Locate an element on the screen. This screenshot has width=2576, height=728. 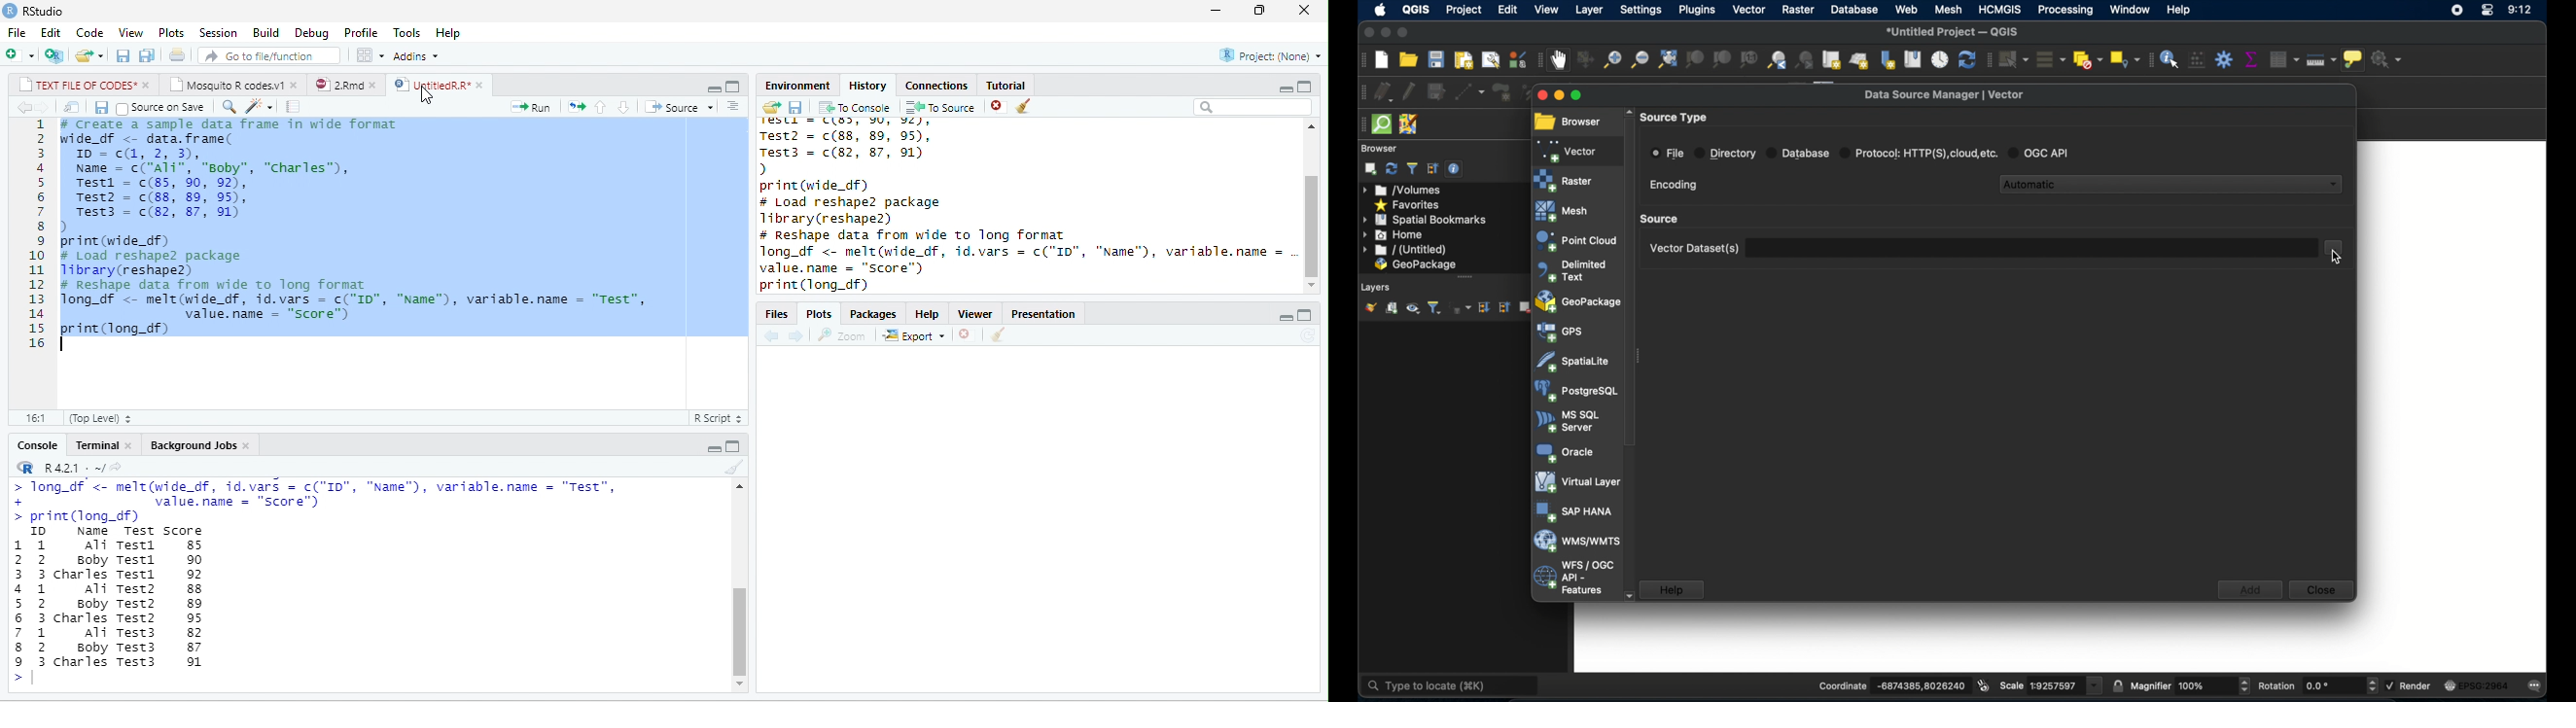
R 4.2.1.~/ is located at coordinates (70, 467).